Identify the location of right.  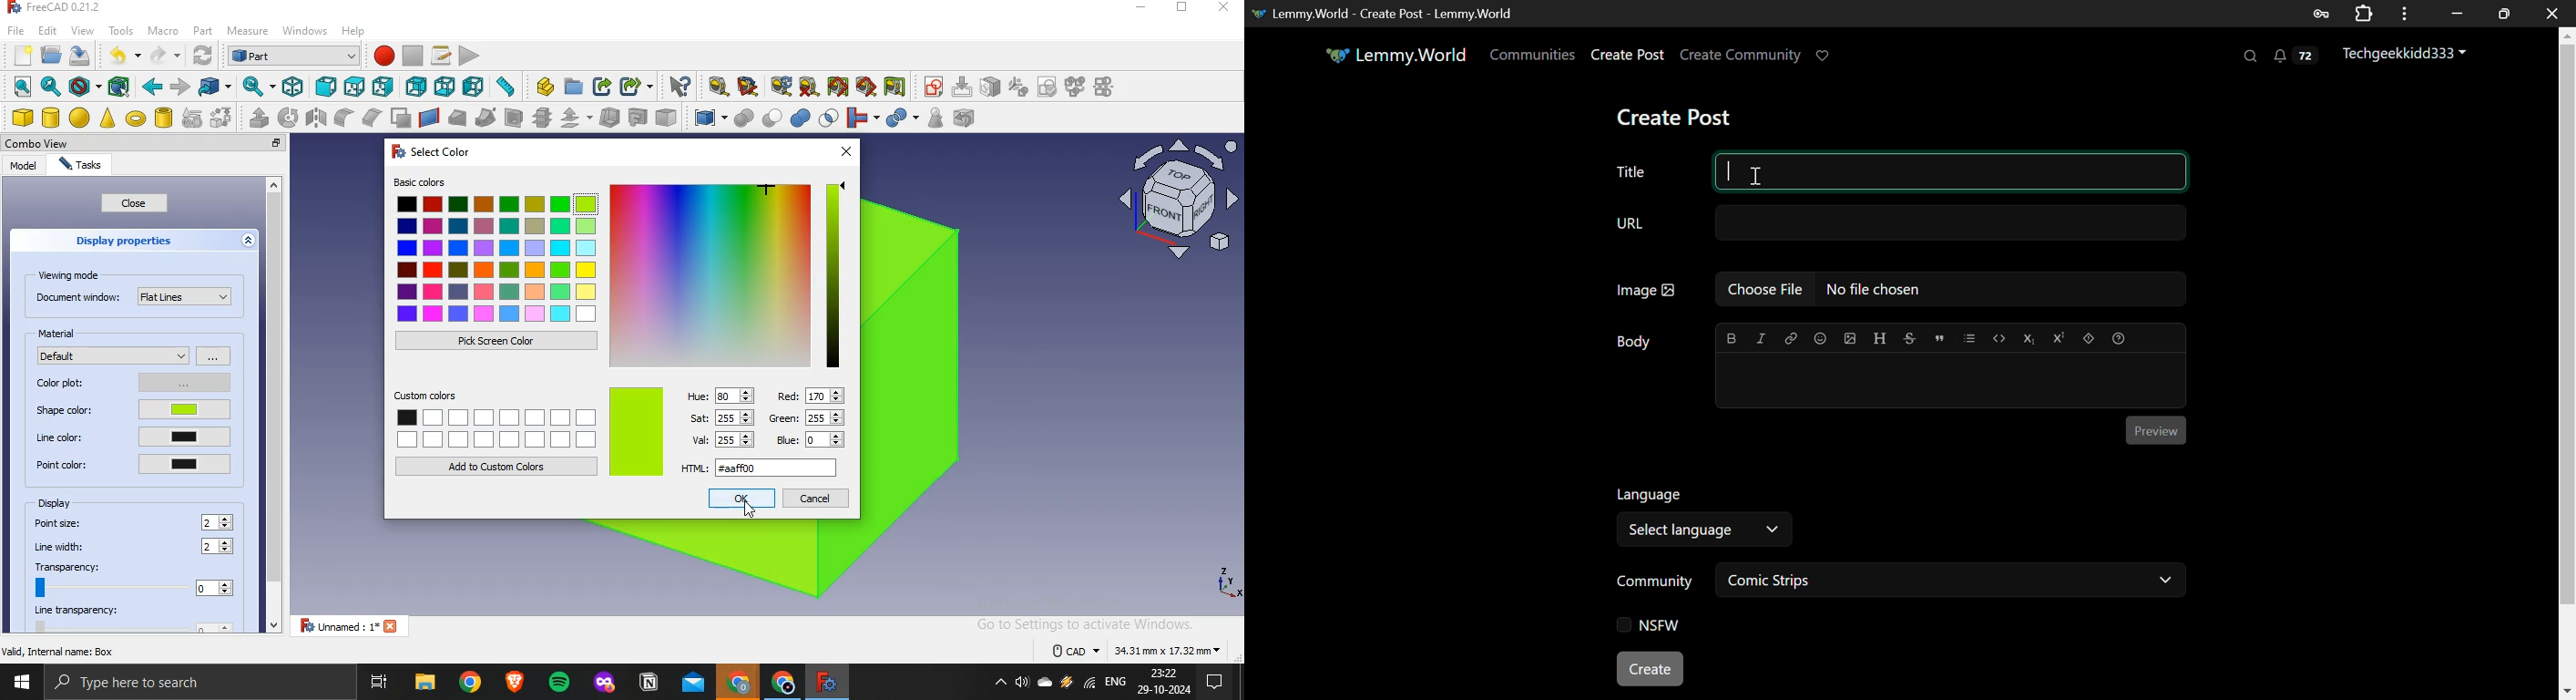
(383, 88).